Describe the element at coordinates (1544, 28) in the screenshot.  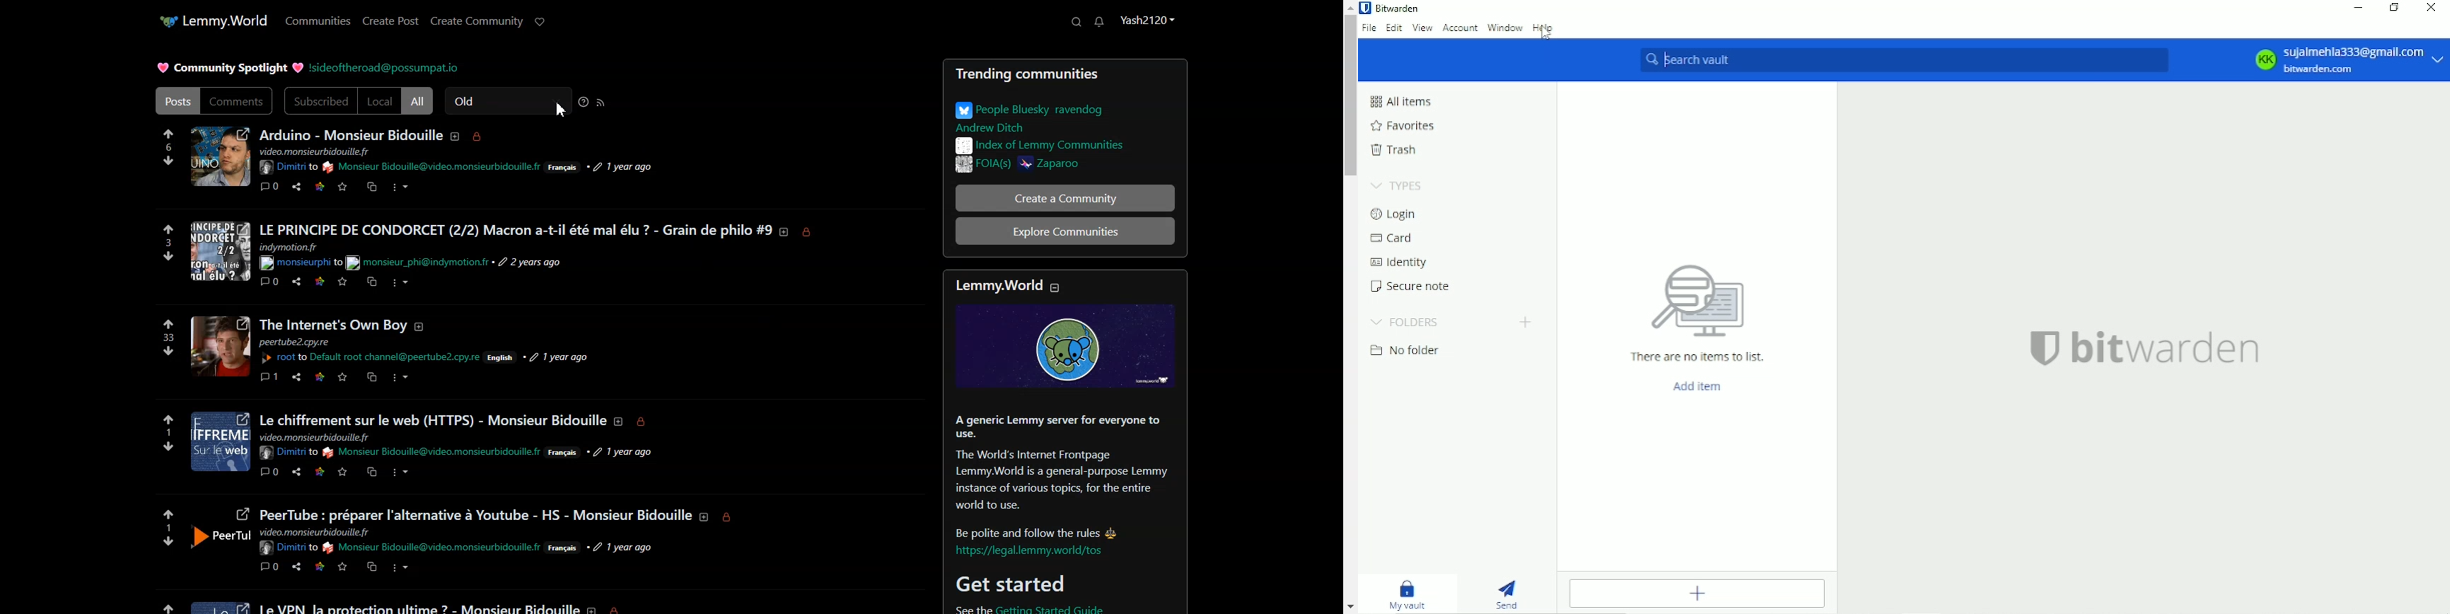
I see `Help` at that location.